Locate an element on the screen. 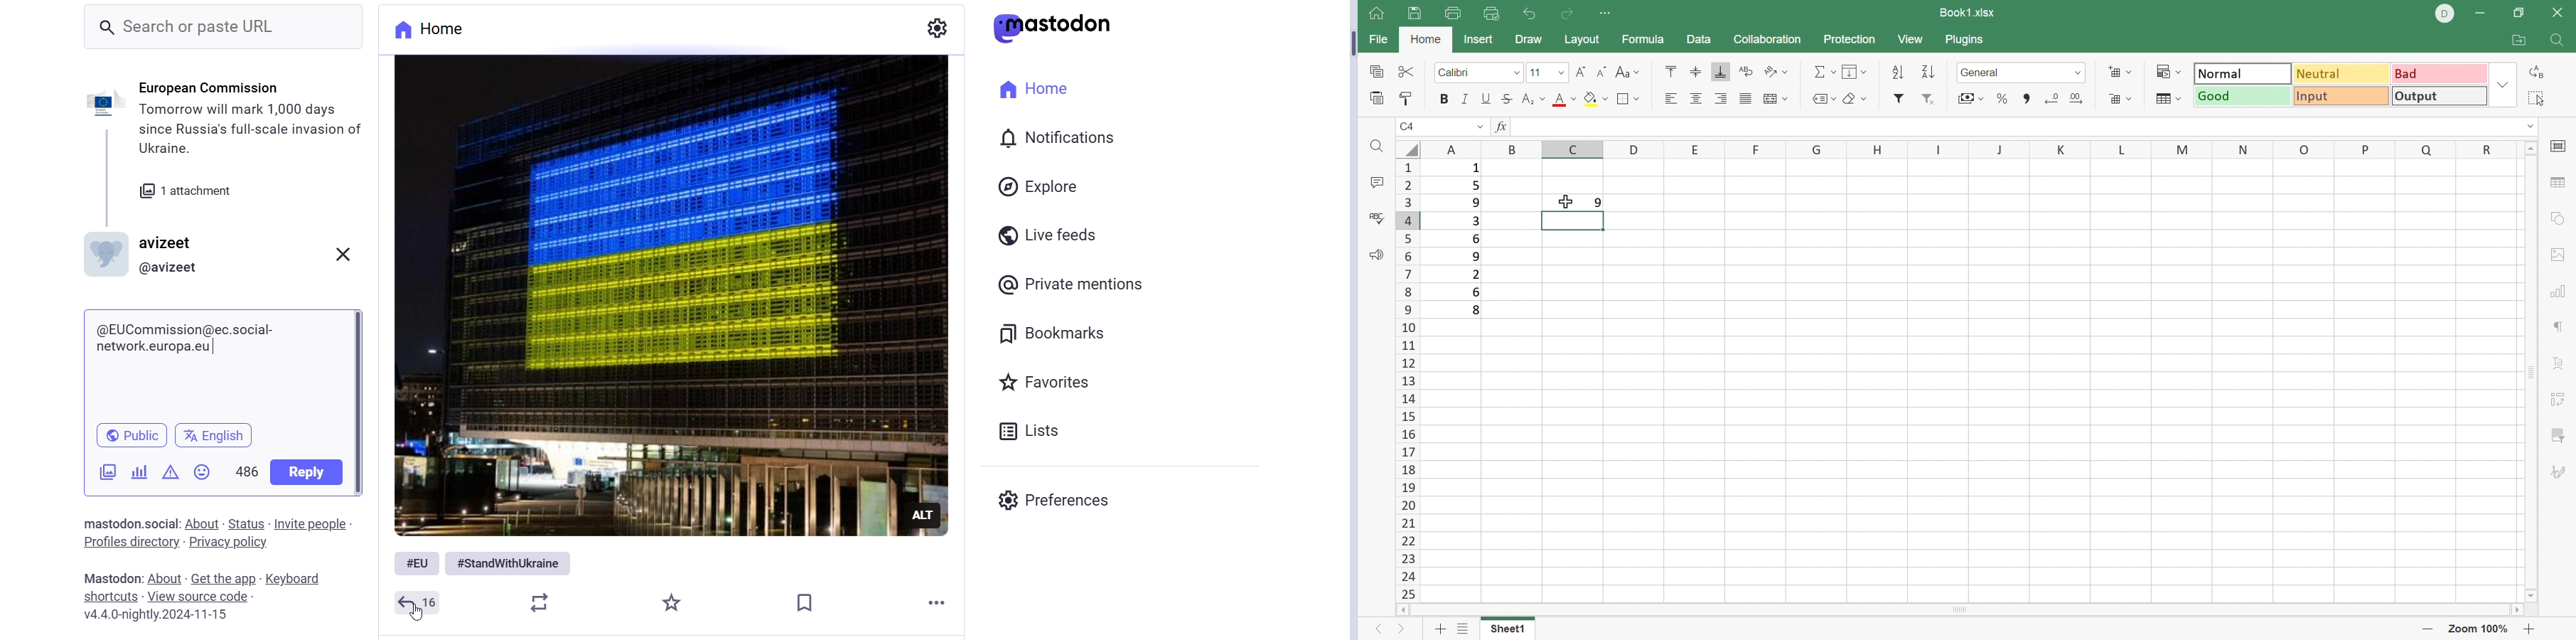 The image size is (2576, 644). preferences is located at coordinates (1053, 501).